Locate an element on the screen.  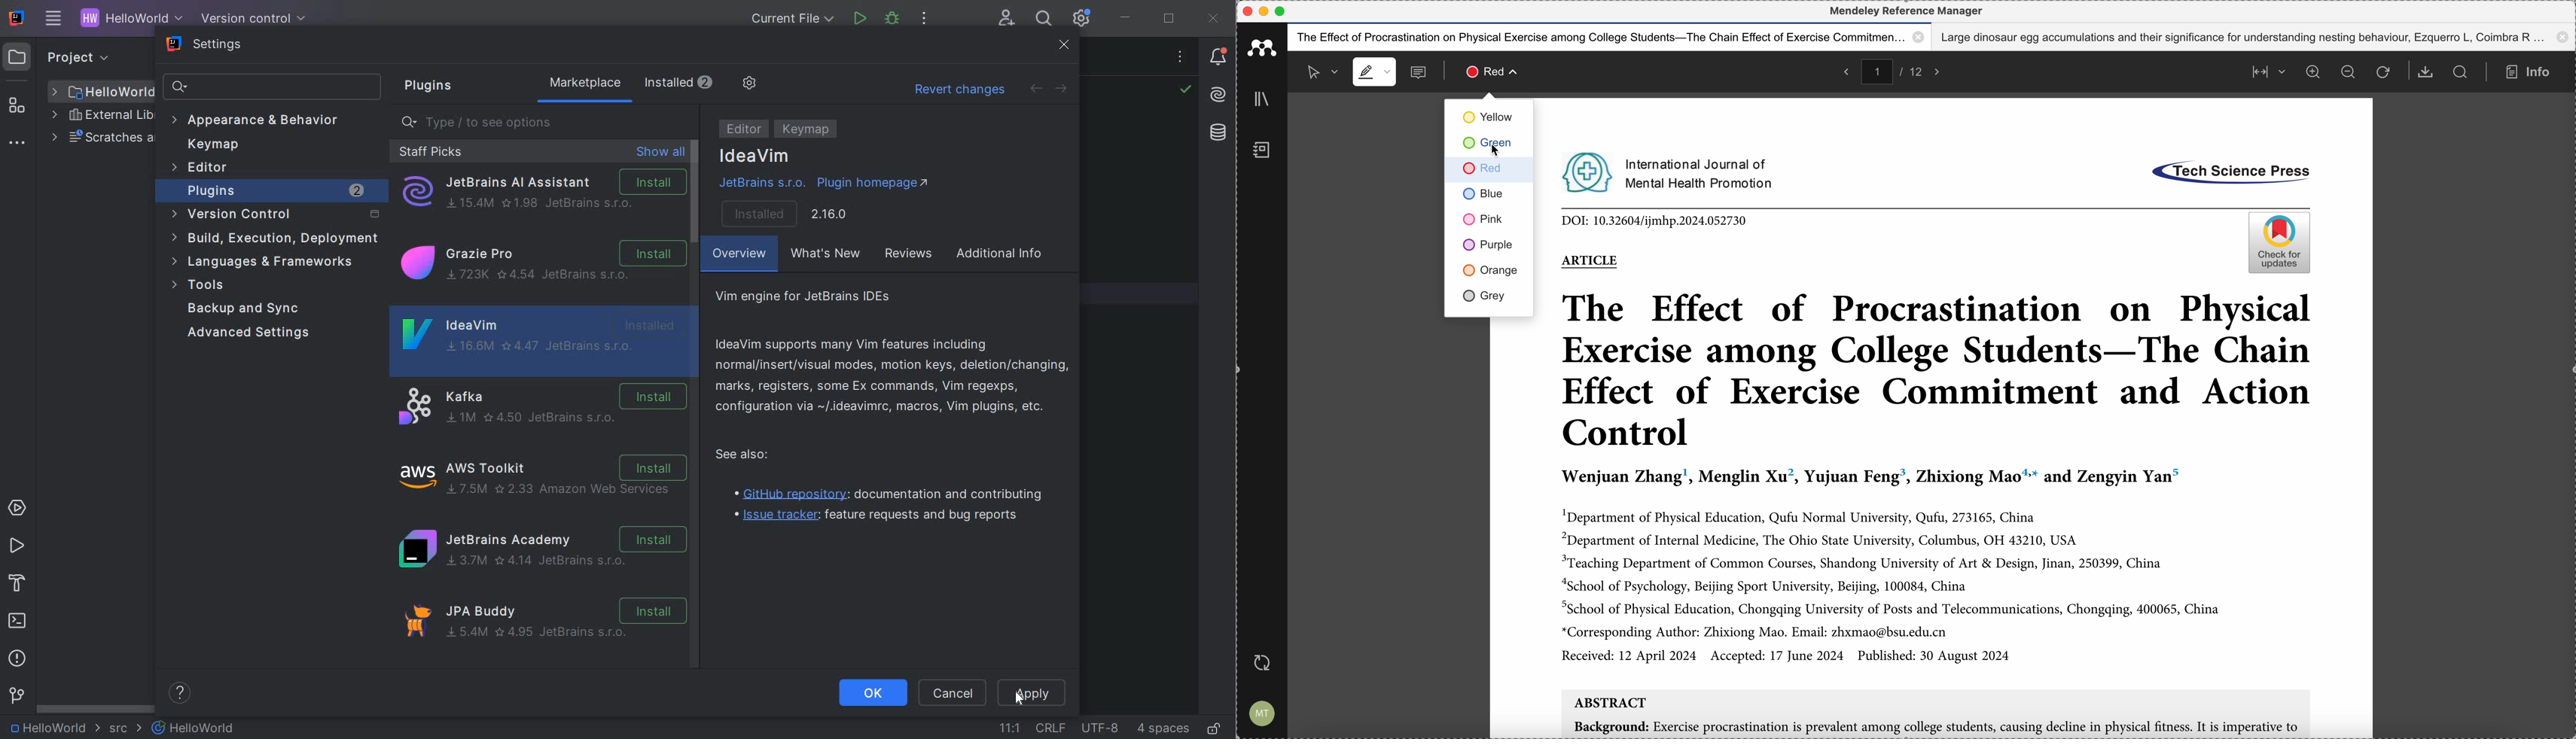
cursor is located at coordinates (1497, 153).